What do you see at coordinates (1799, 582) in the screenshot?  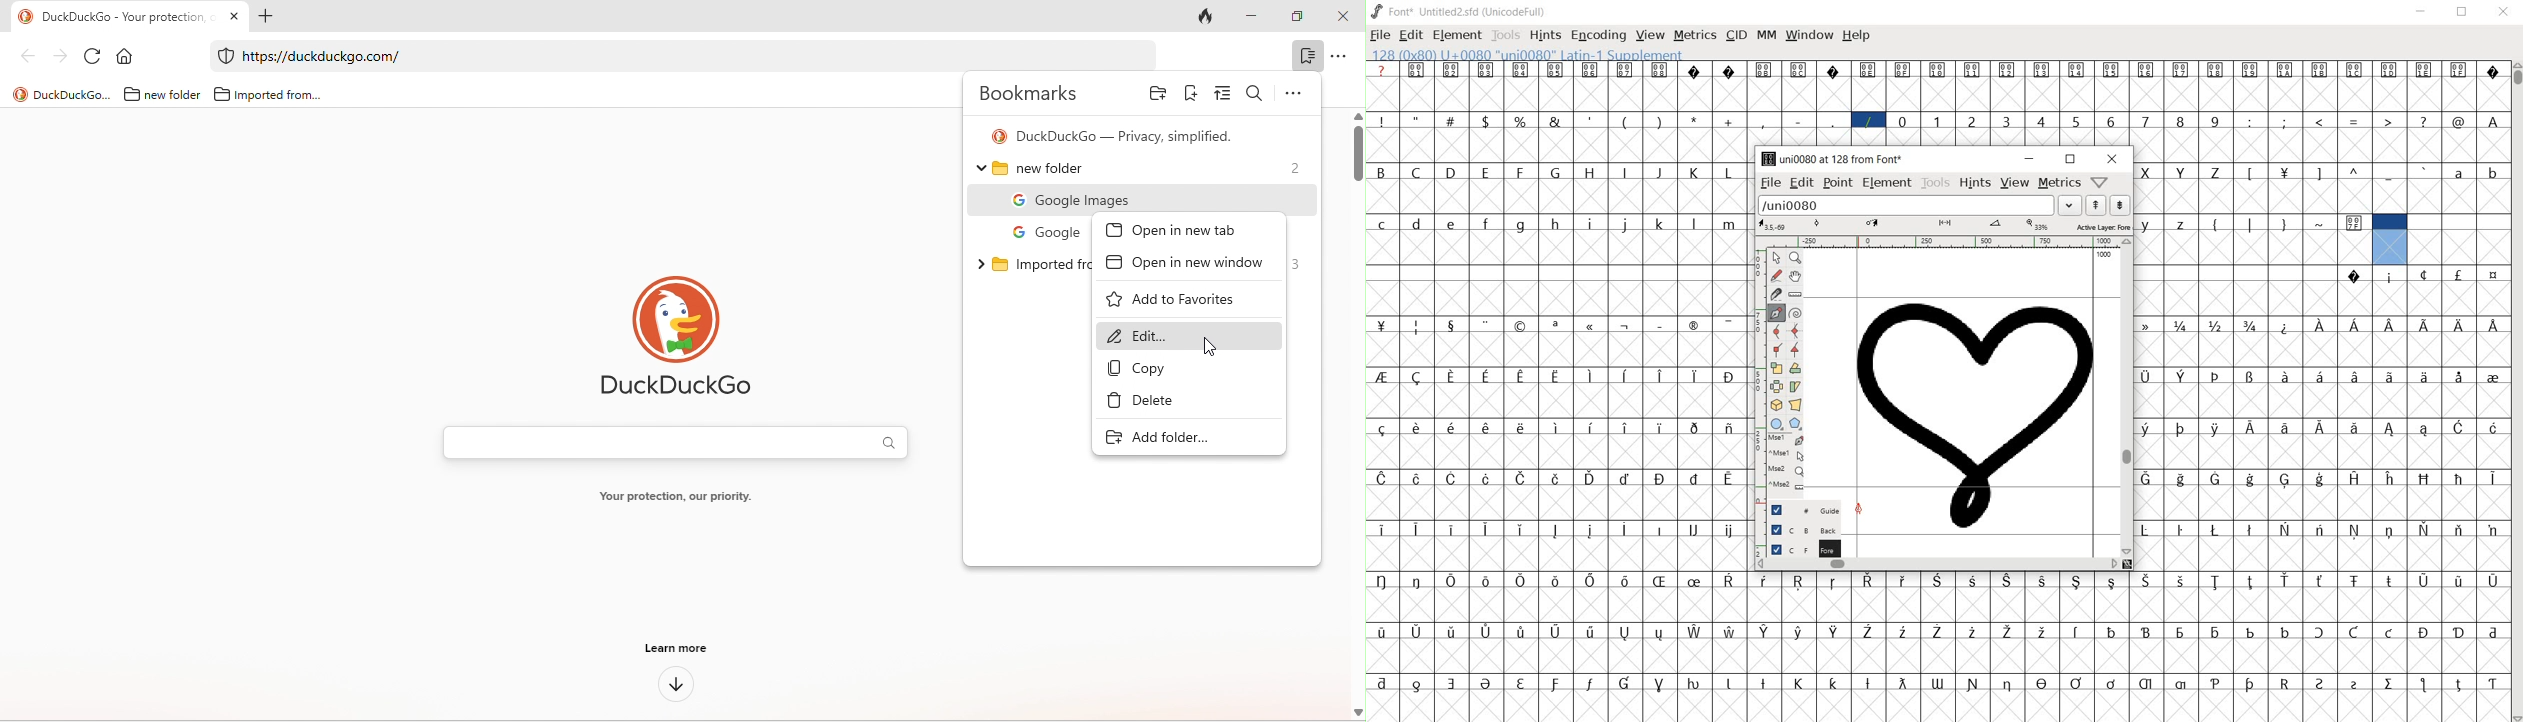 I see `glyph` at bounding box center [1799, 582].